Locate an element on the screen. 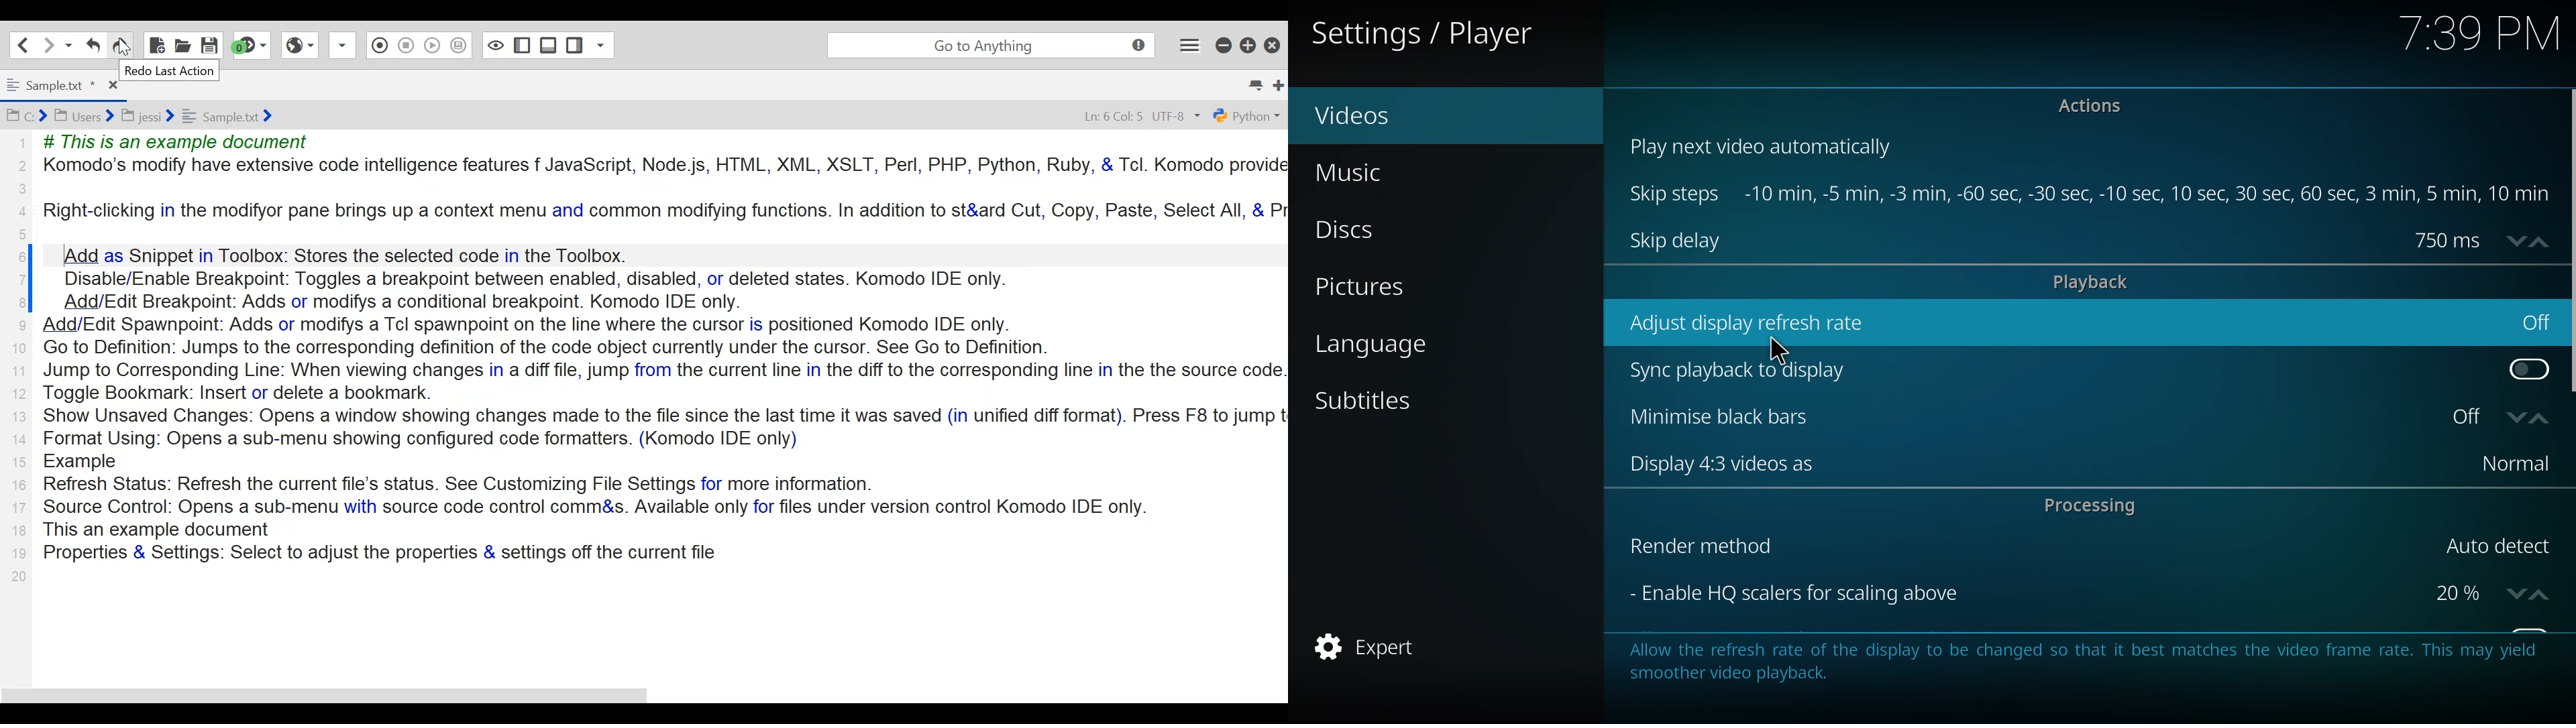  List all tabs is located at coordinates (1255, 85).